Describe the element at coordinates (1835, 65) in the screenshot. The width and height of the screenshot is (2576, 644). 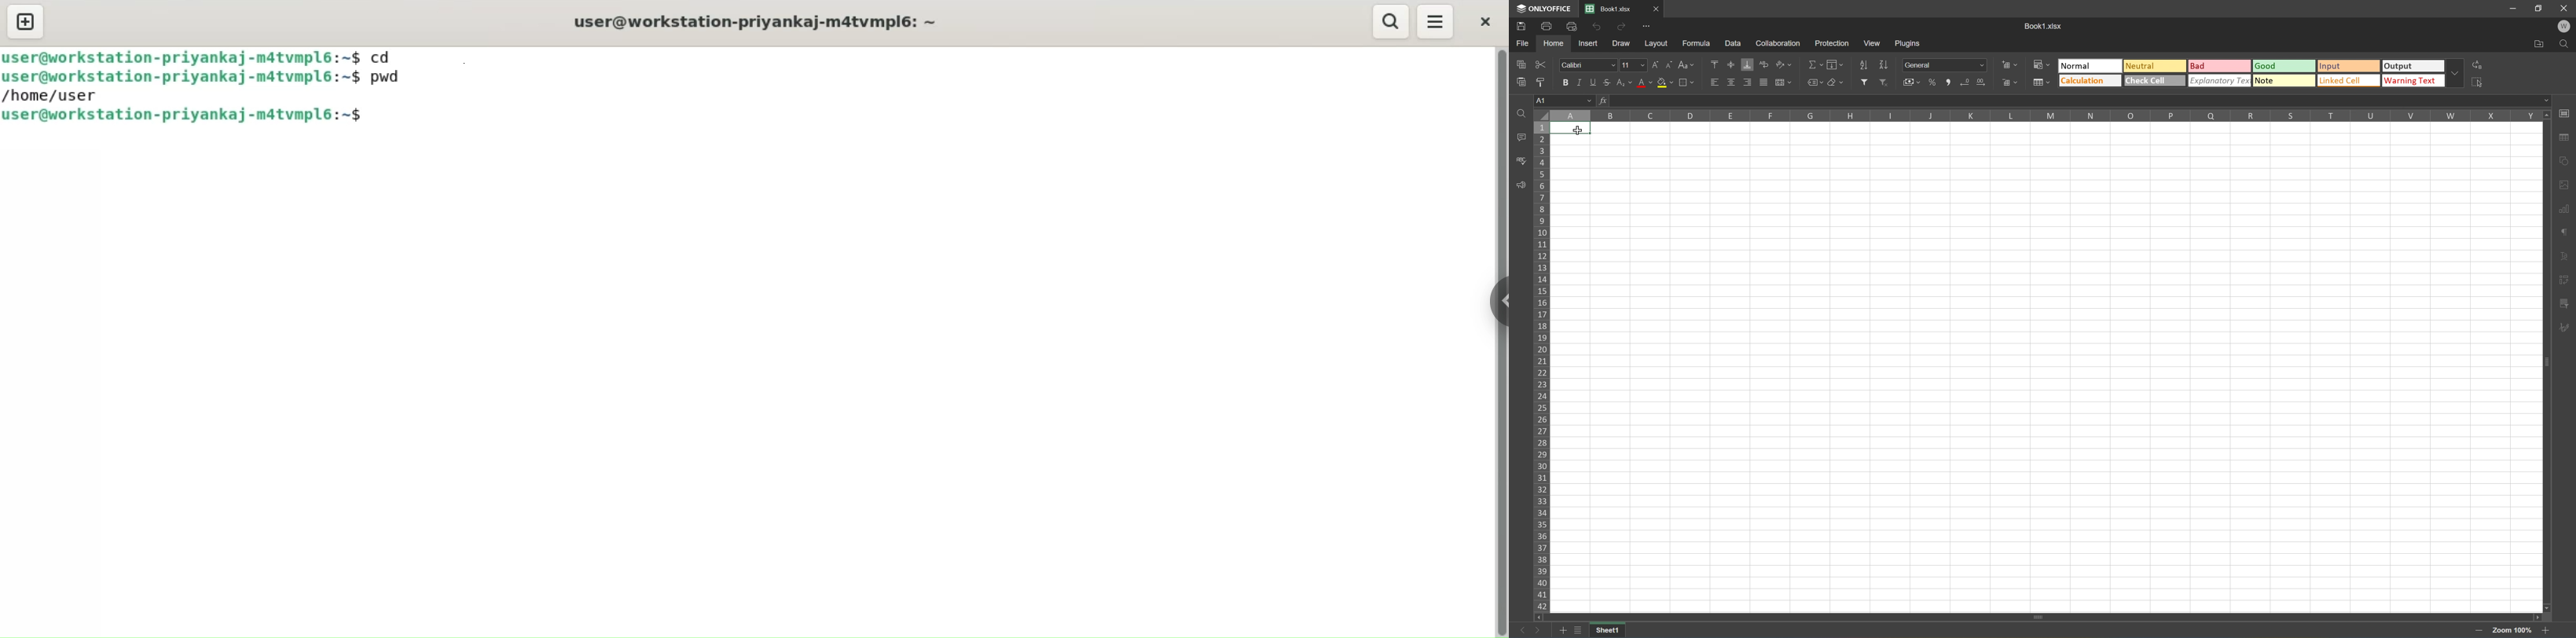
I see `Fill` at that location.